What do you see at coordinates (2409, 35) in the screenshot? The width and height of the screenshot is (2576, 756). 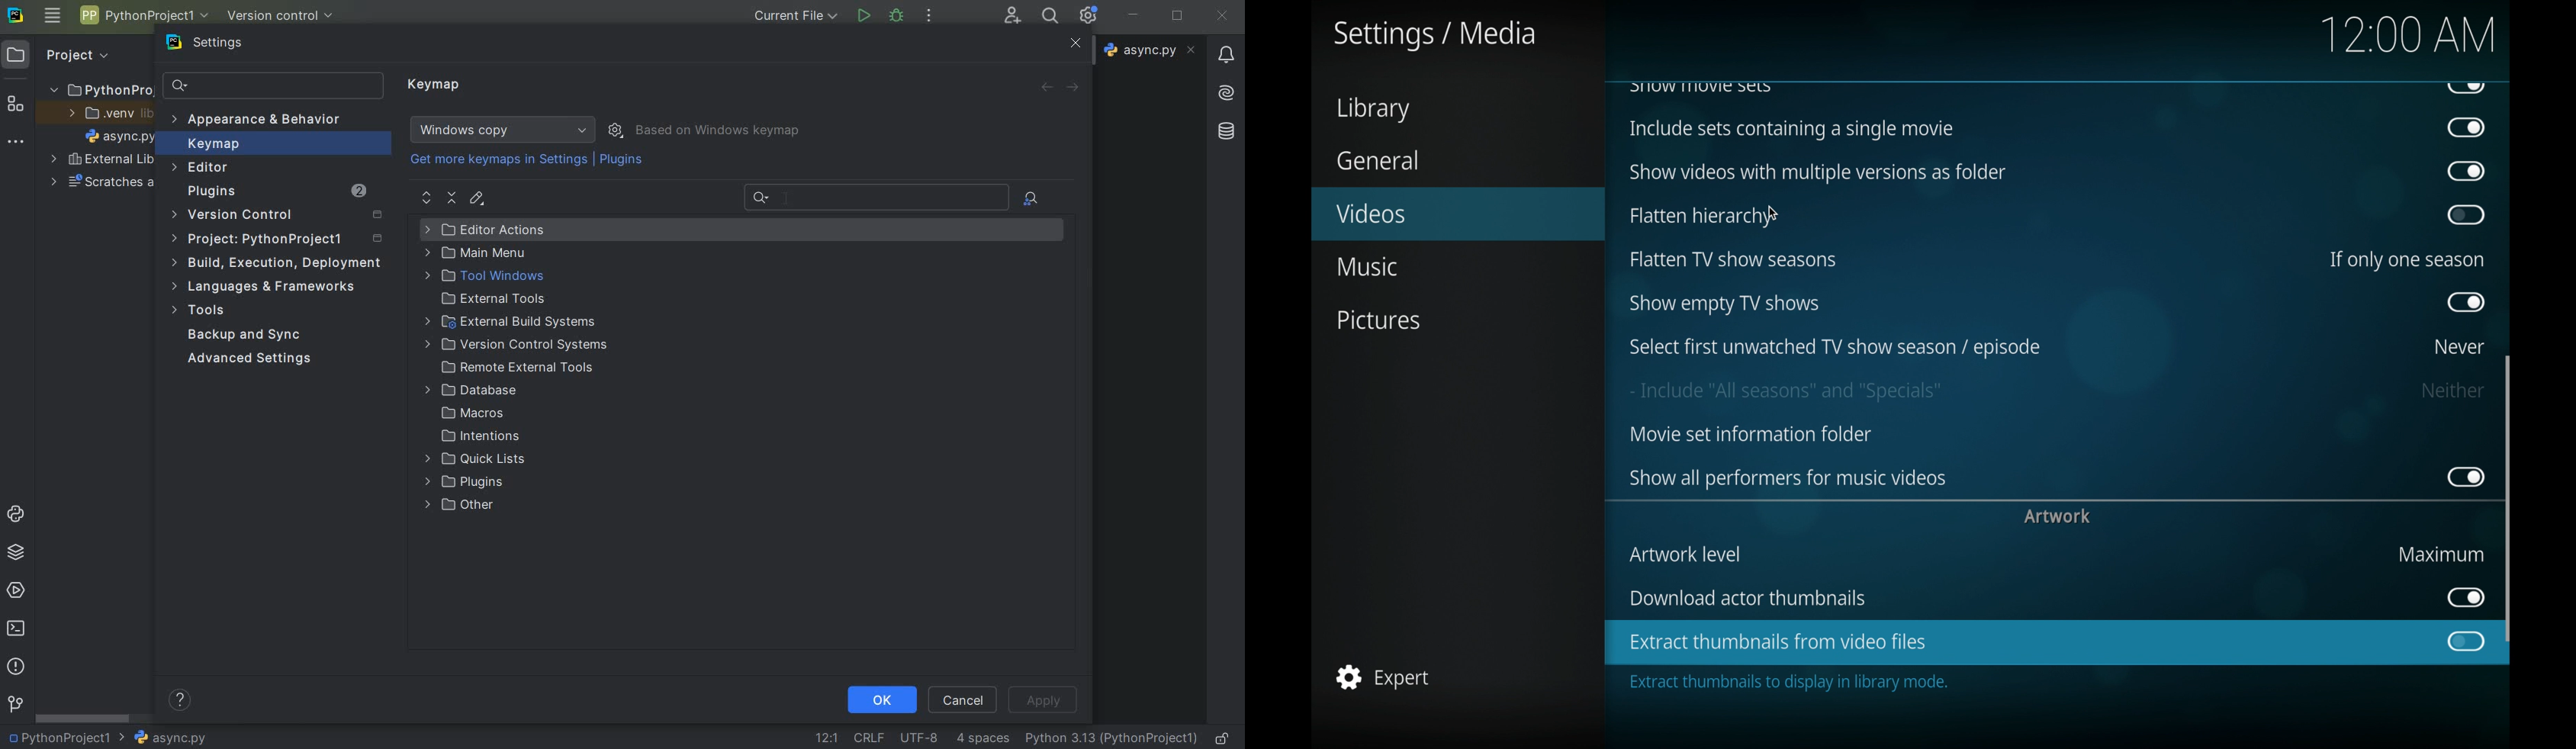 I see `12.00 am` at bounding box center [2409, 35].